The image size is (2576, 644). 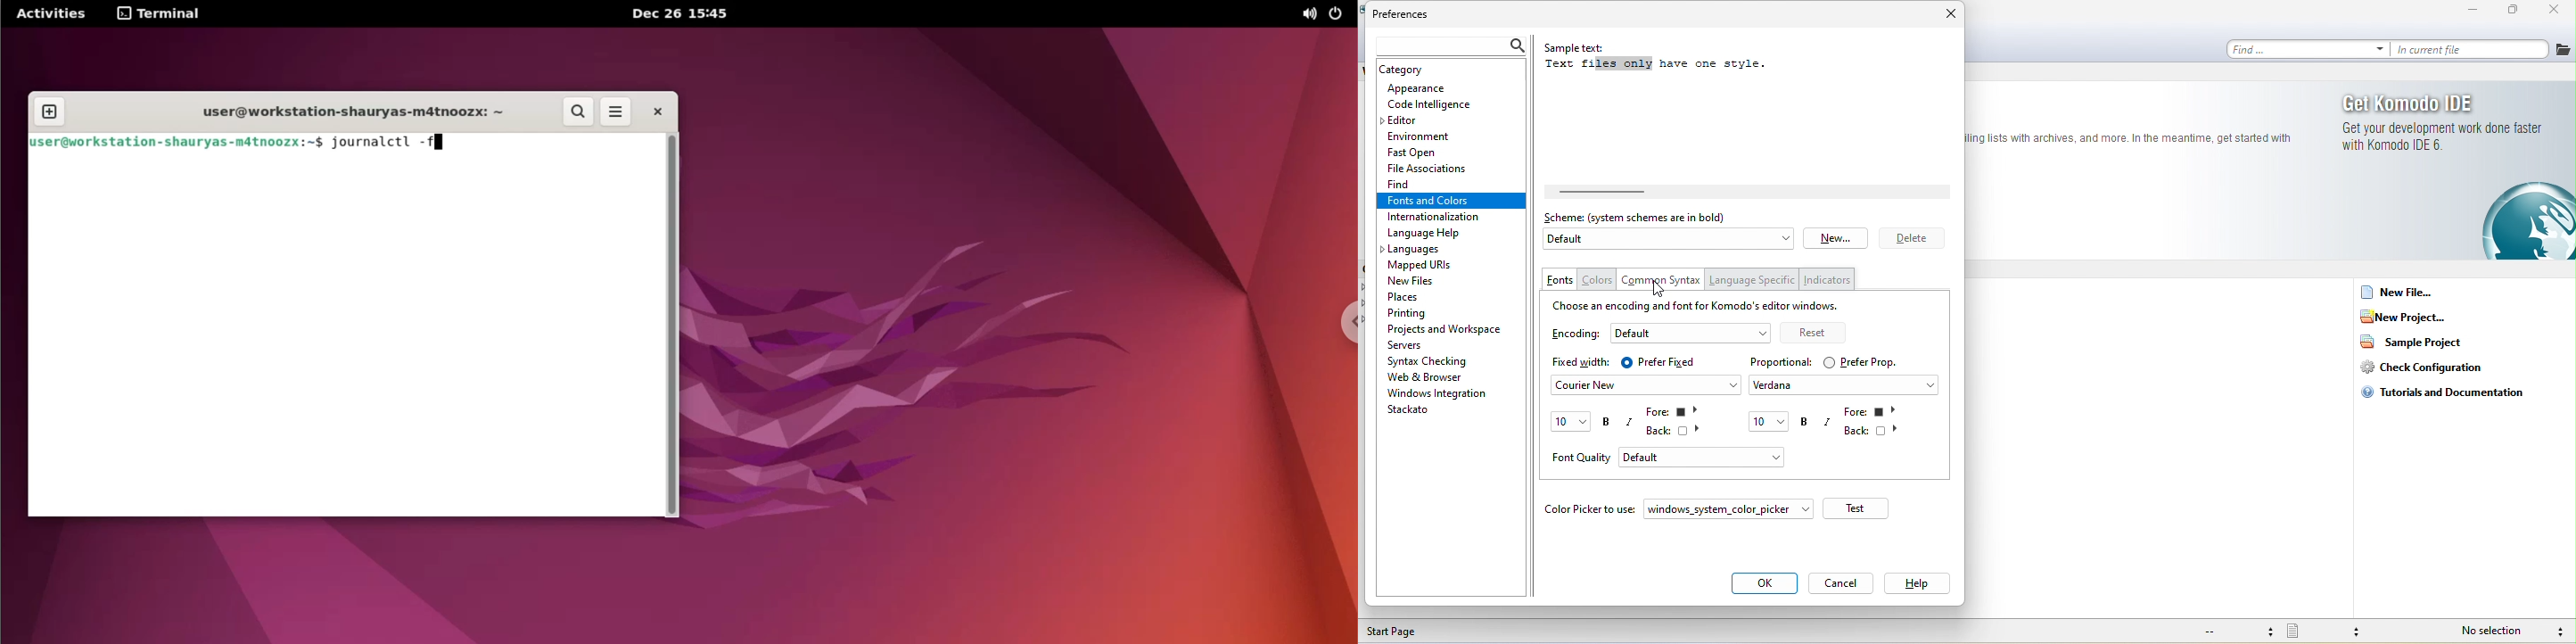 What do you see at coordinates (2454, 174) in the screenshot?
I see `get komodo ide` at bounding box center [2454, 174].